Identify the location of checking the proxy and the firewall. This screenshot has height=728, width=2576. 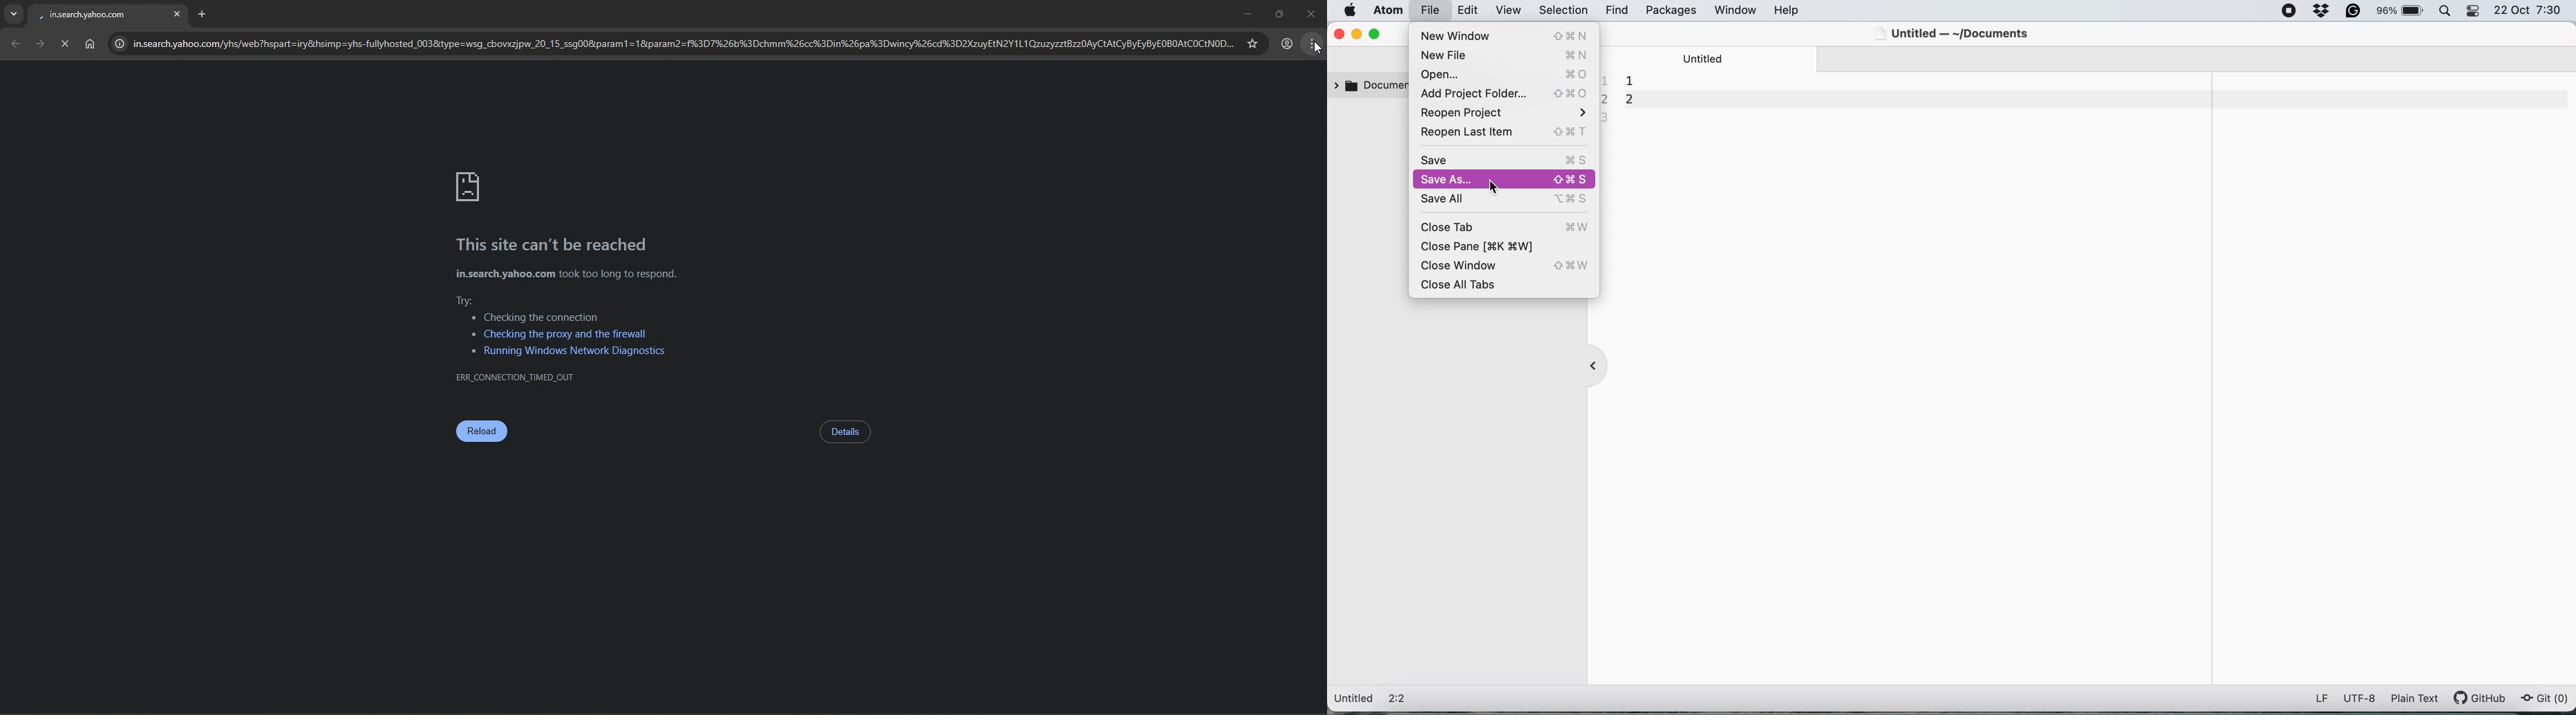
(558, 333).